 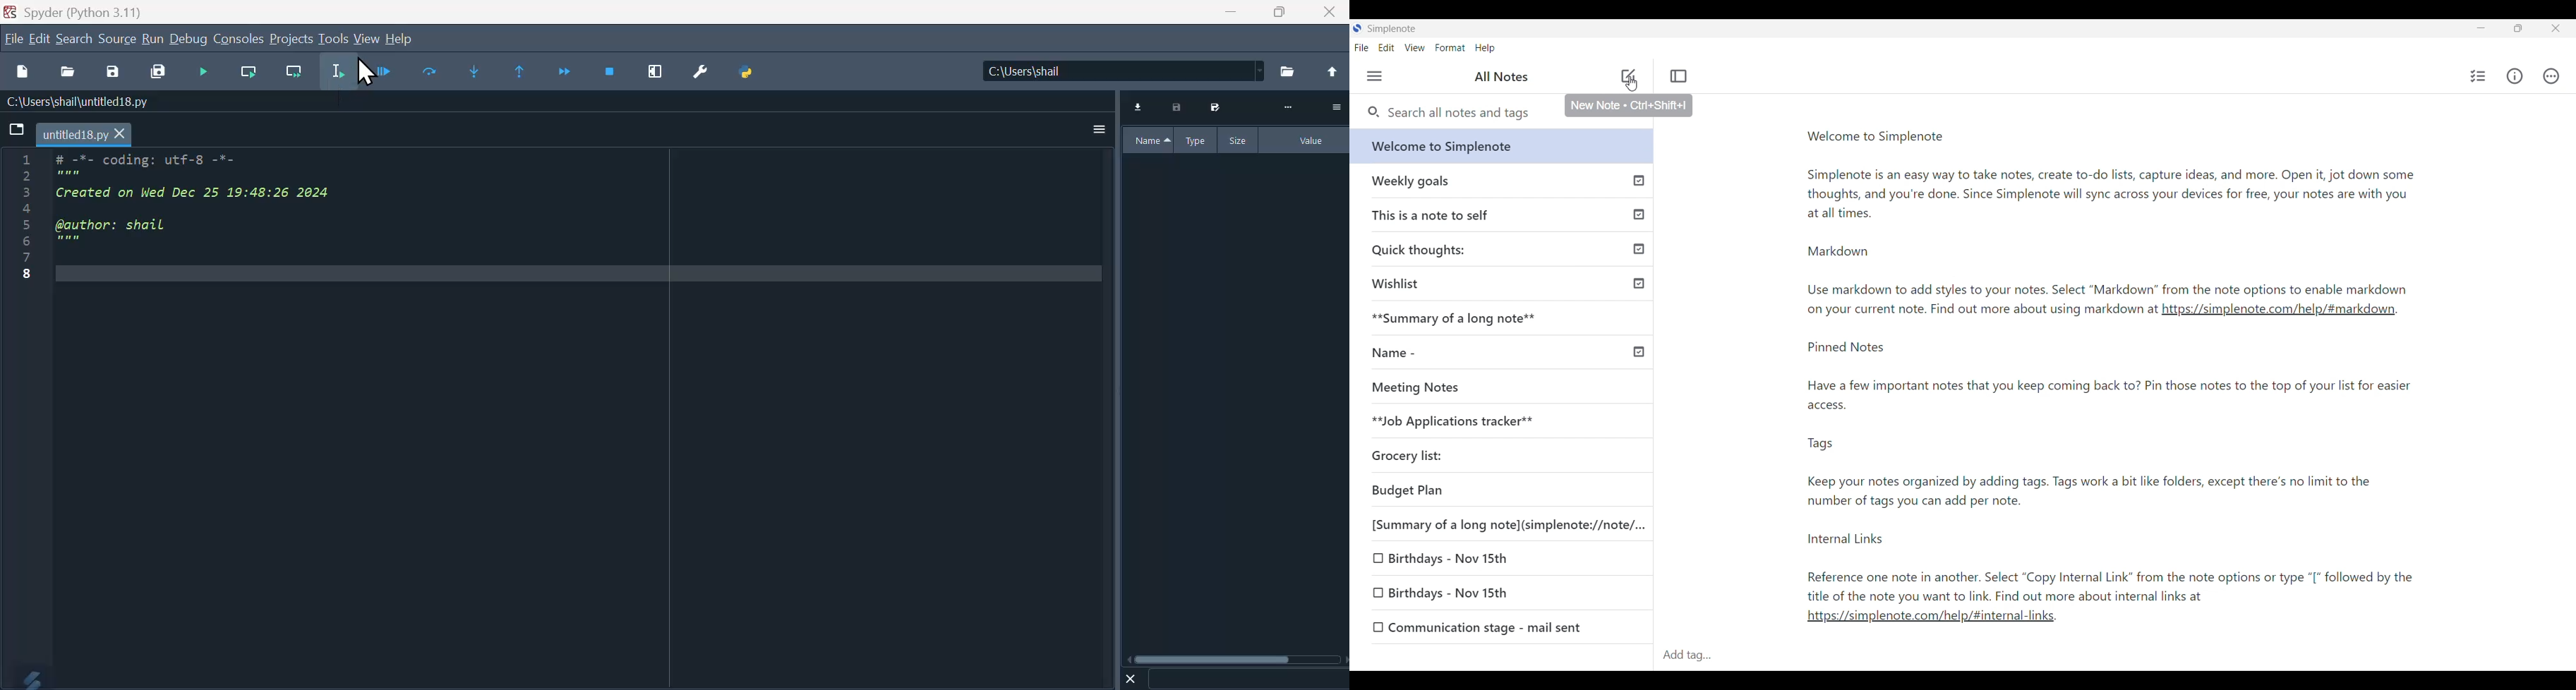 What do you see at coordinates (1408, 456) in the screenshot?
I see `Unpublished note` at bounding box center [1408, 456].